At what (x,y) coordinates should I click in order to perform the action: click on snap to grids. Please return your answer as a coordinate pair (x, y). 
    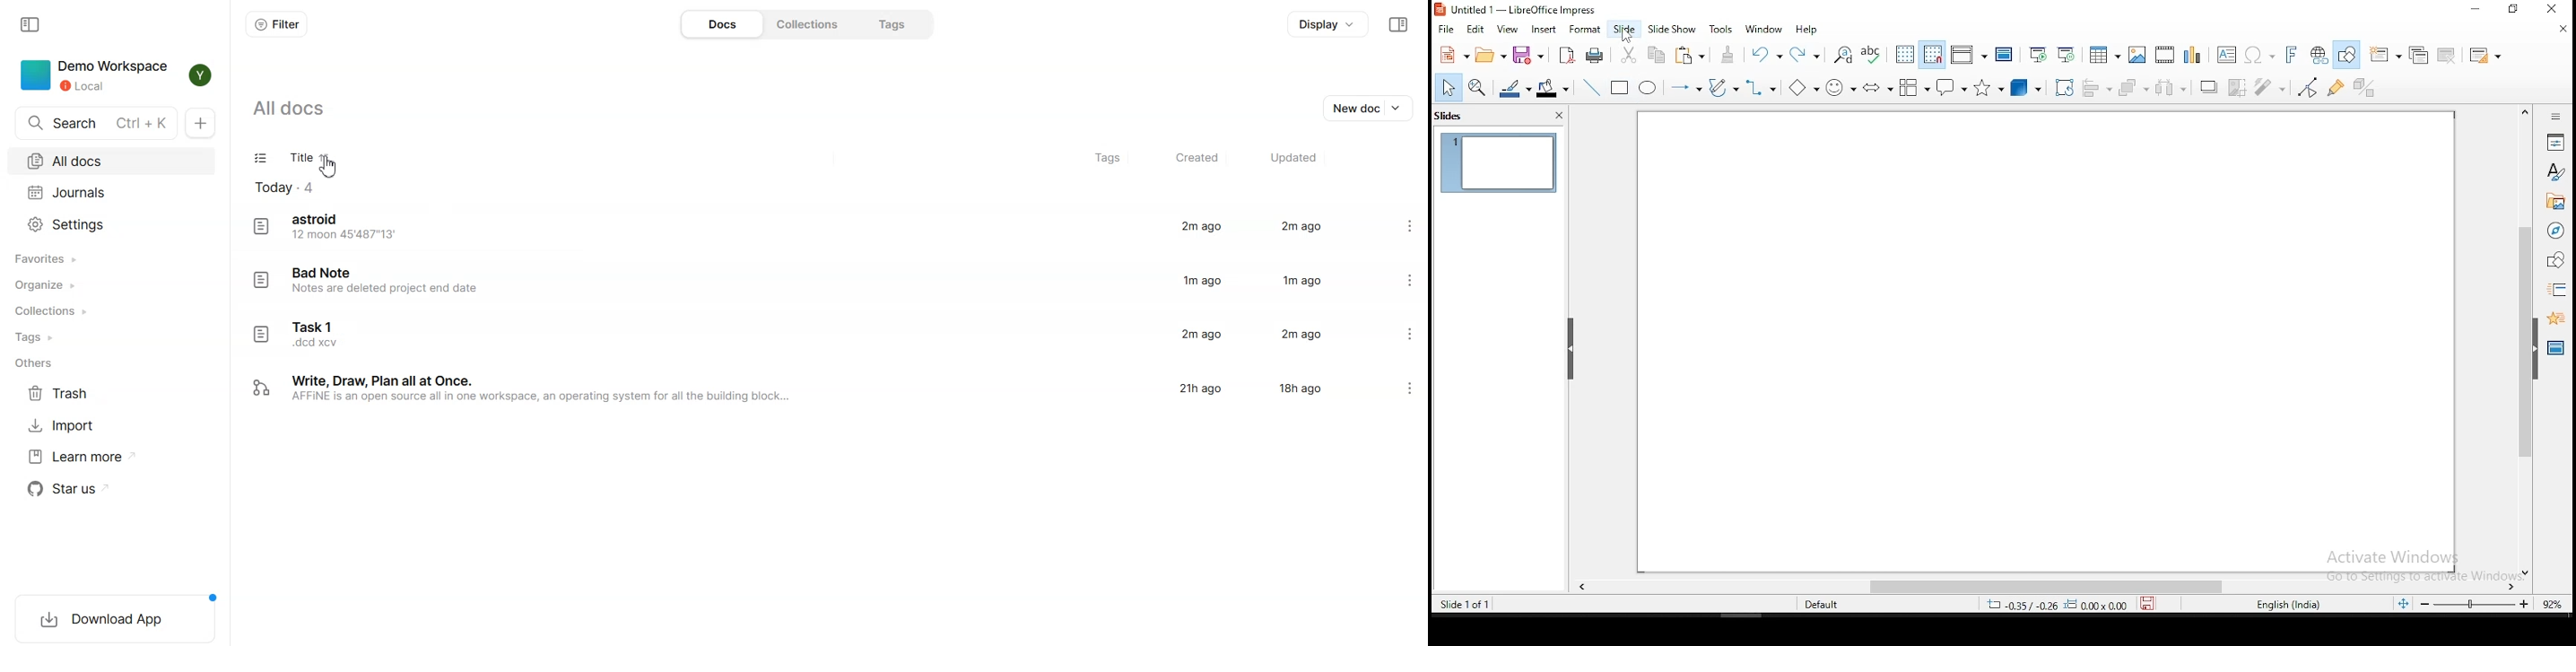
    Looking at the image, I should click on (1933, 57).